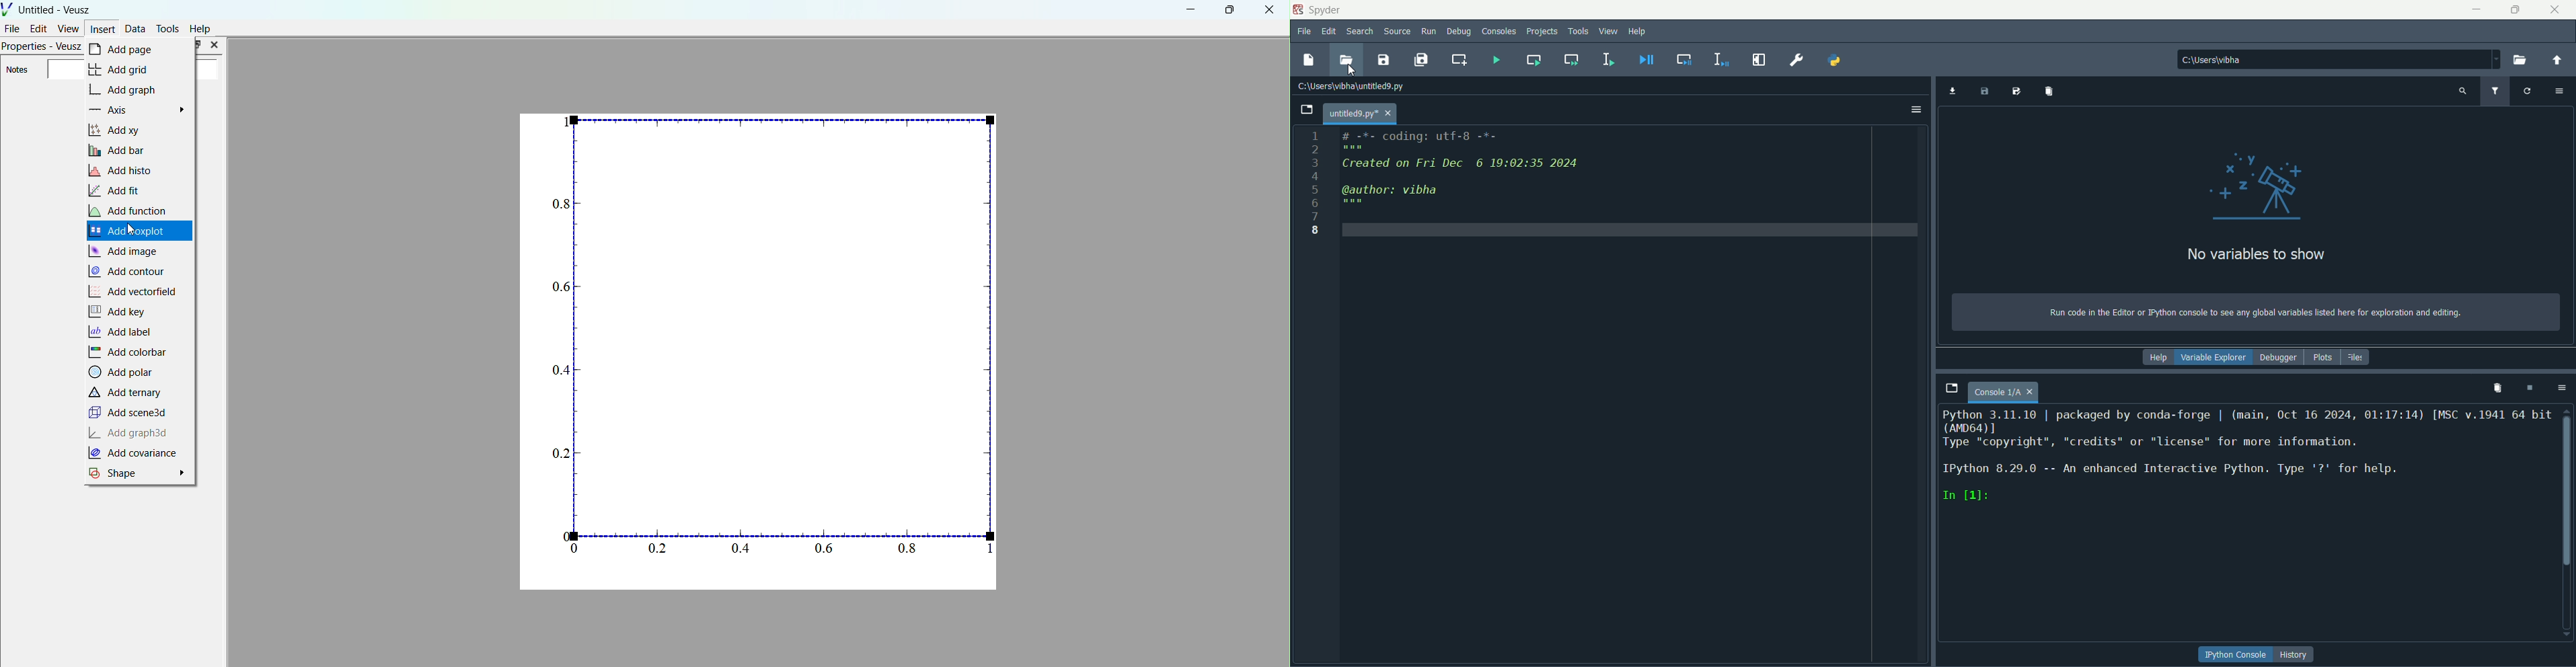 The height and width of the screenshot is (672, 2576). What do you see at coordinates (1351, 69) in the screenshot?
I see `Cursor` at bounding box center [1351, 69].